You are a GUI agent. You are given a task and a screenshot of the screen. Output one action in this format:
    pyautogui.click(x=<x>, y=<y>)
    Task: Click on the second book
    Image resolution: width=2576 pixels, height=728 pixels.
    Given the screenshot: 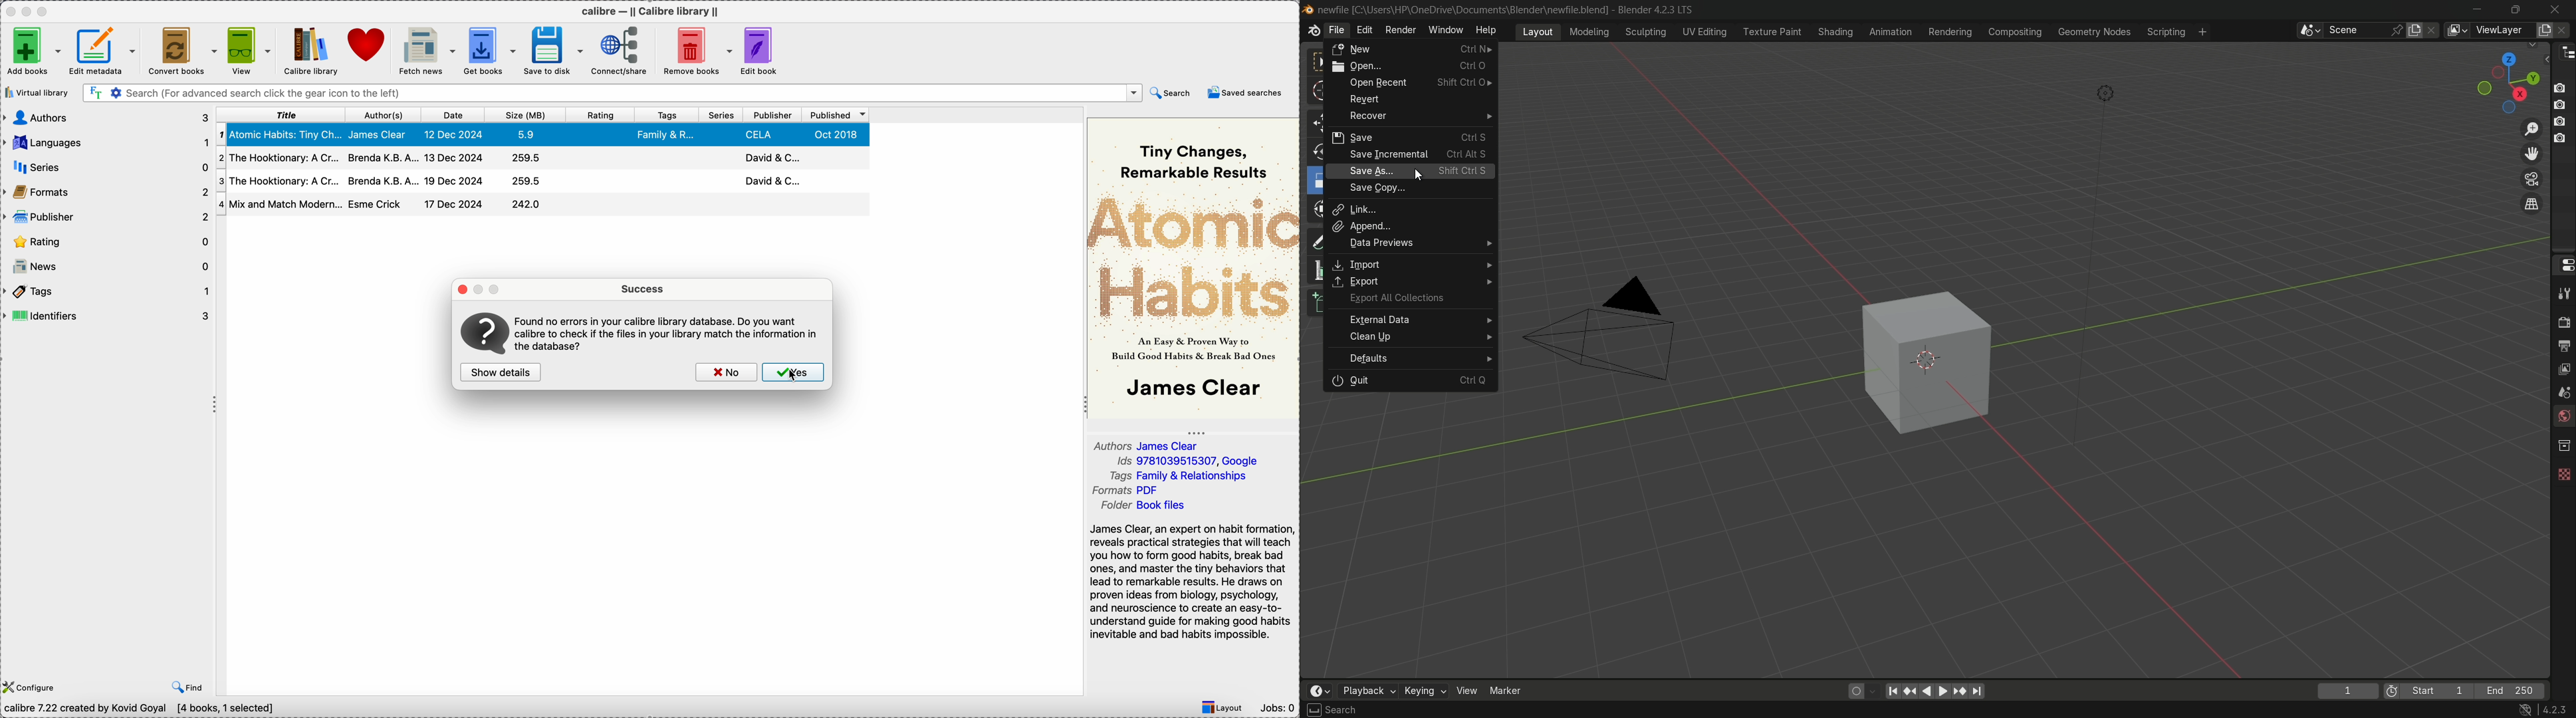 What is the action you would take?
    pyautogui.click(x=542, y=159)
    